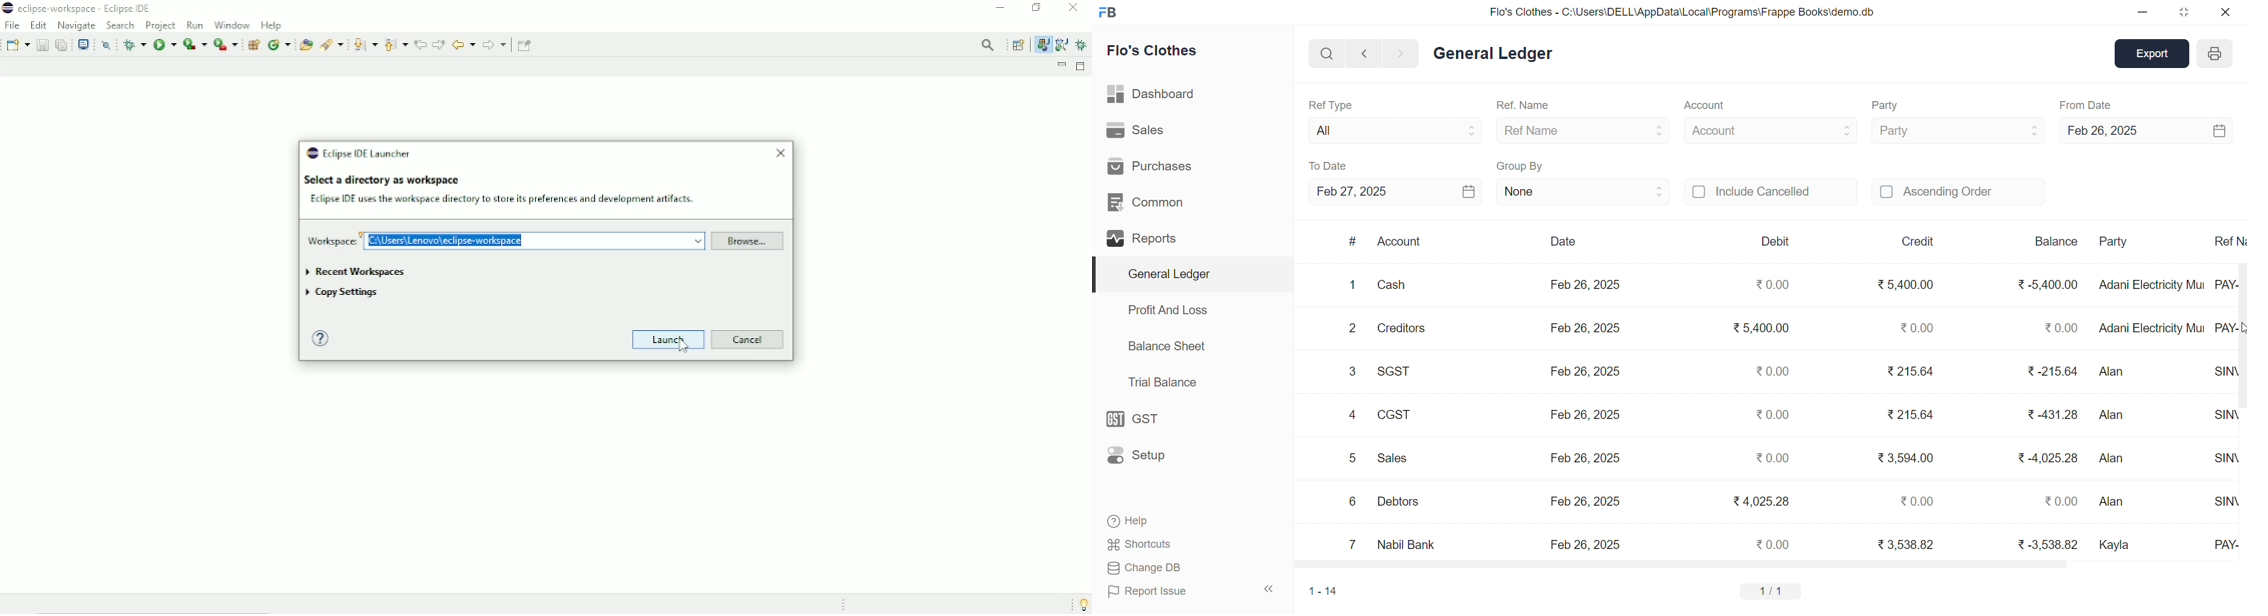  Describe the element at coordinates (1911, 416) in the screenshot. I see `₹ 215.64` at that location.